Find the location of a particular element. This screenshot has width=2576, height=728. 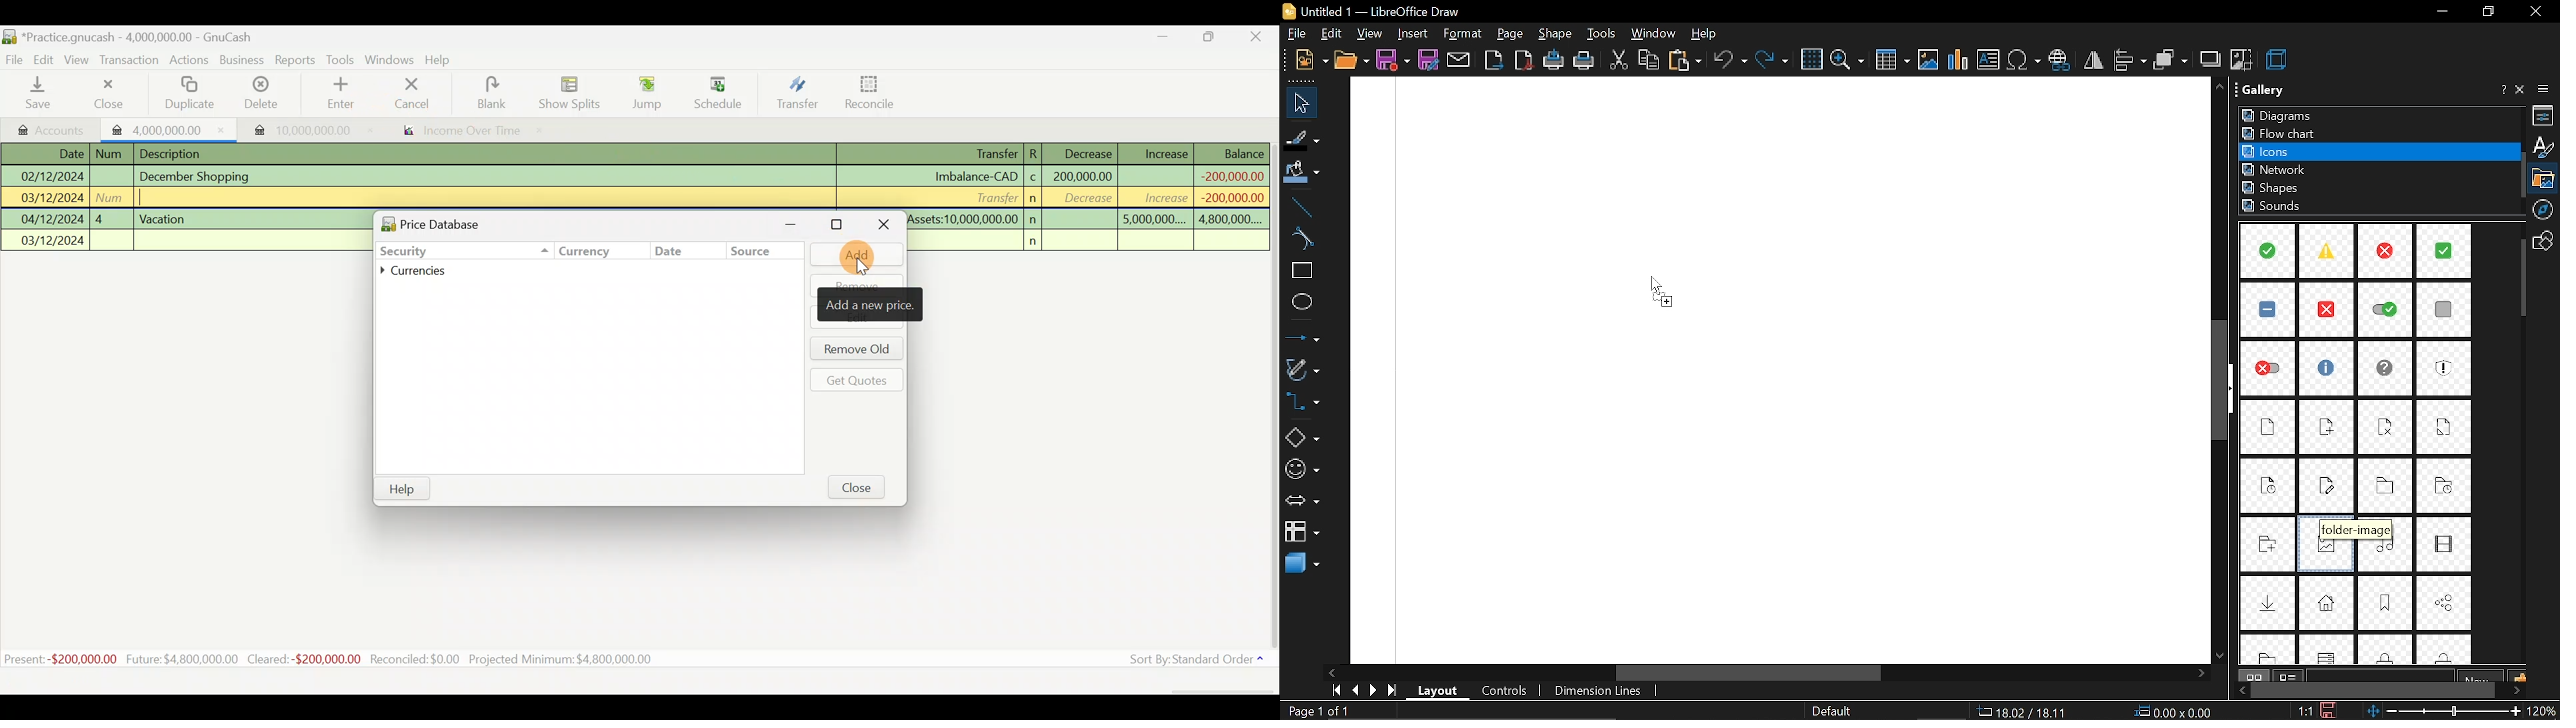

insert hyperlink is located at coordinates (2060, 61).